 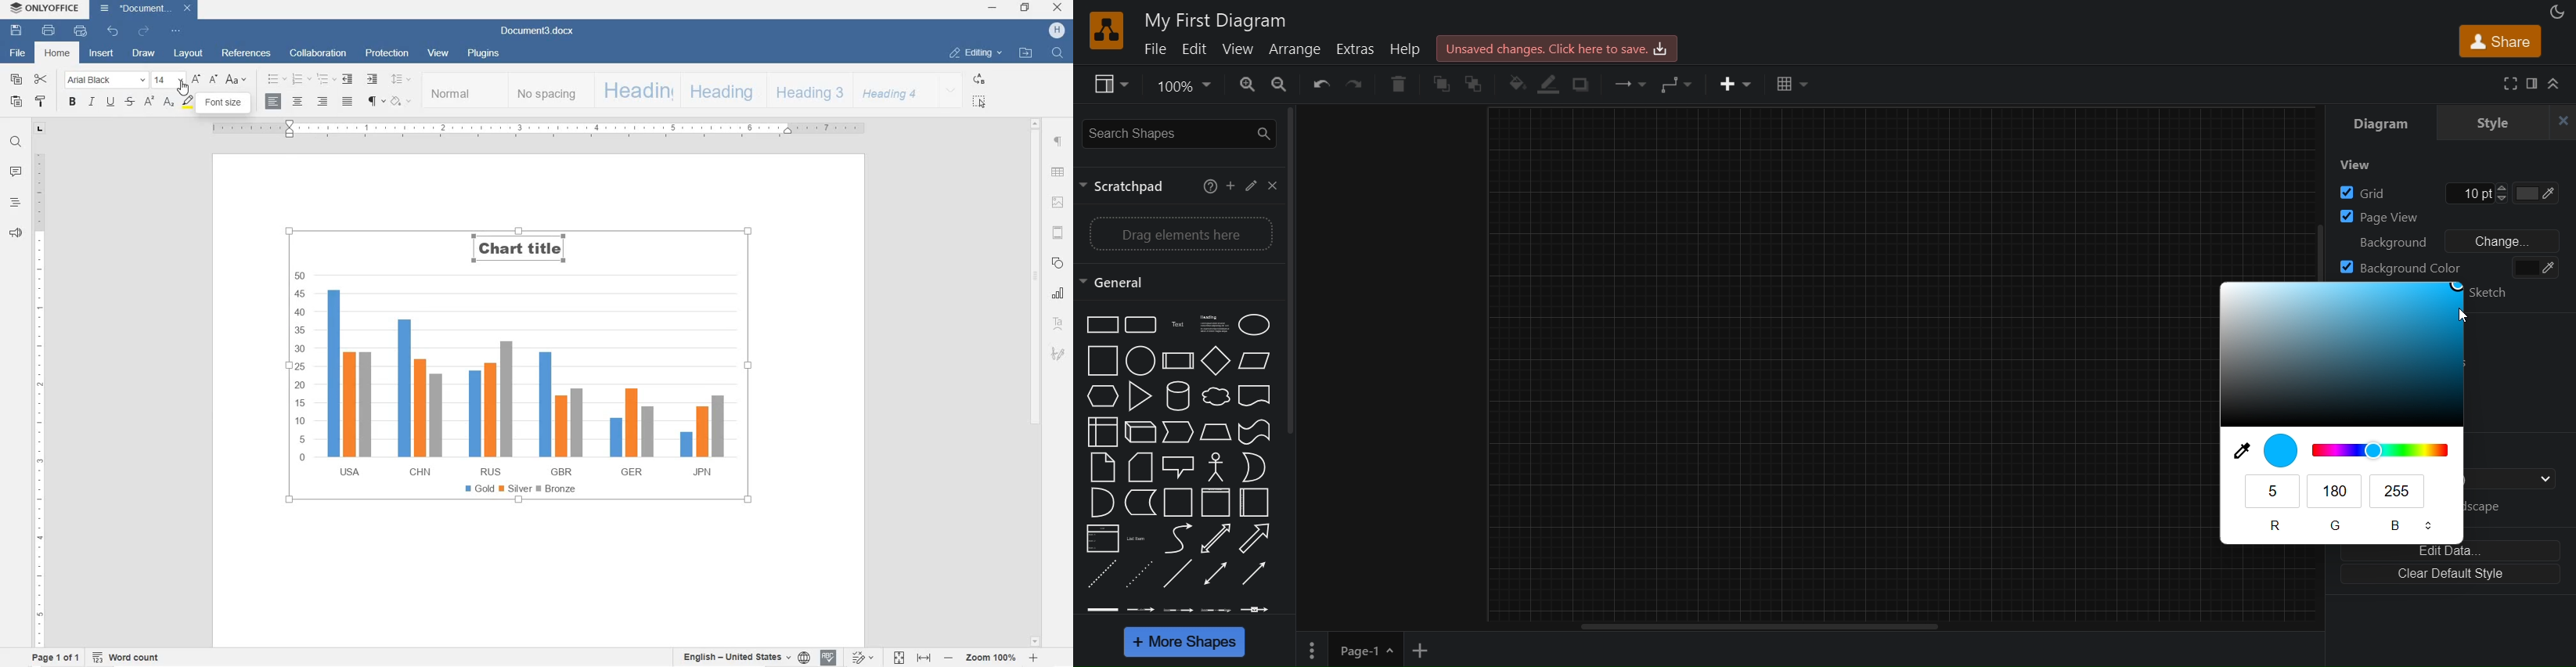 I want to click on RESTORE, so click(x=1027, y=8).